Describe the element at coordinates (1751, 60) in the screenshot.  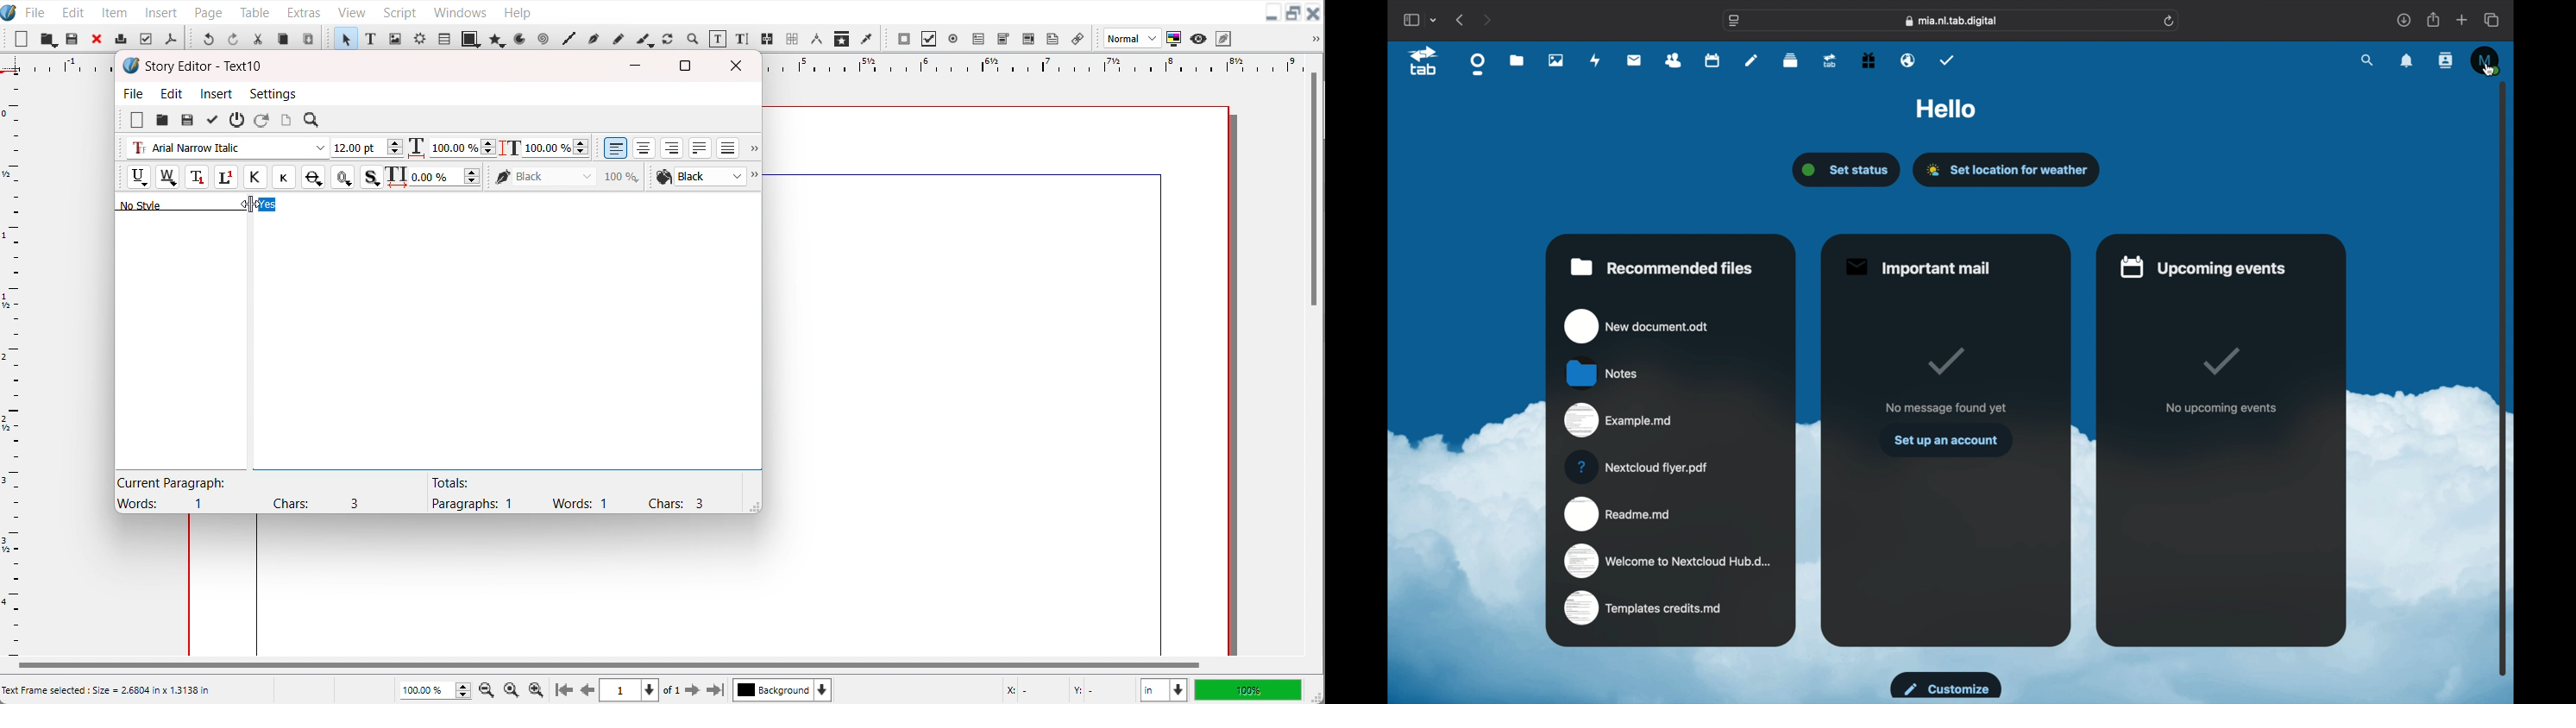
I see `notes` at that location.